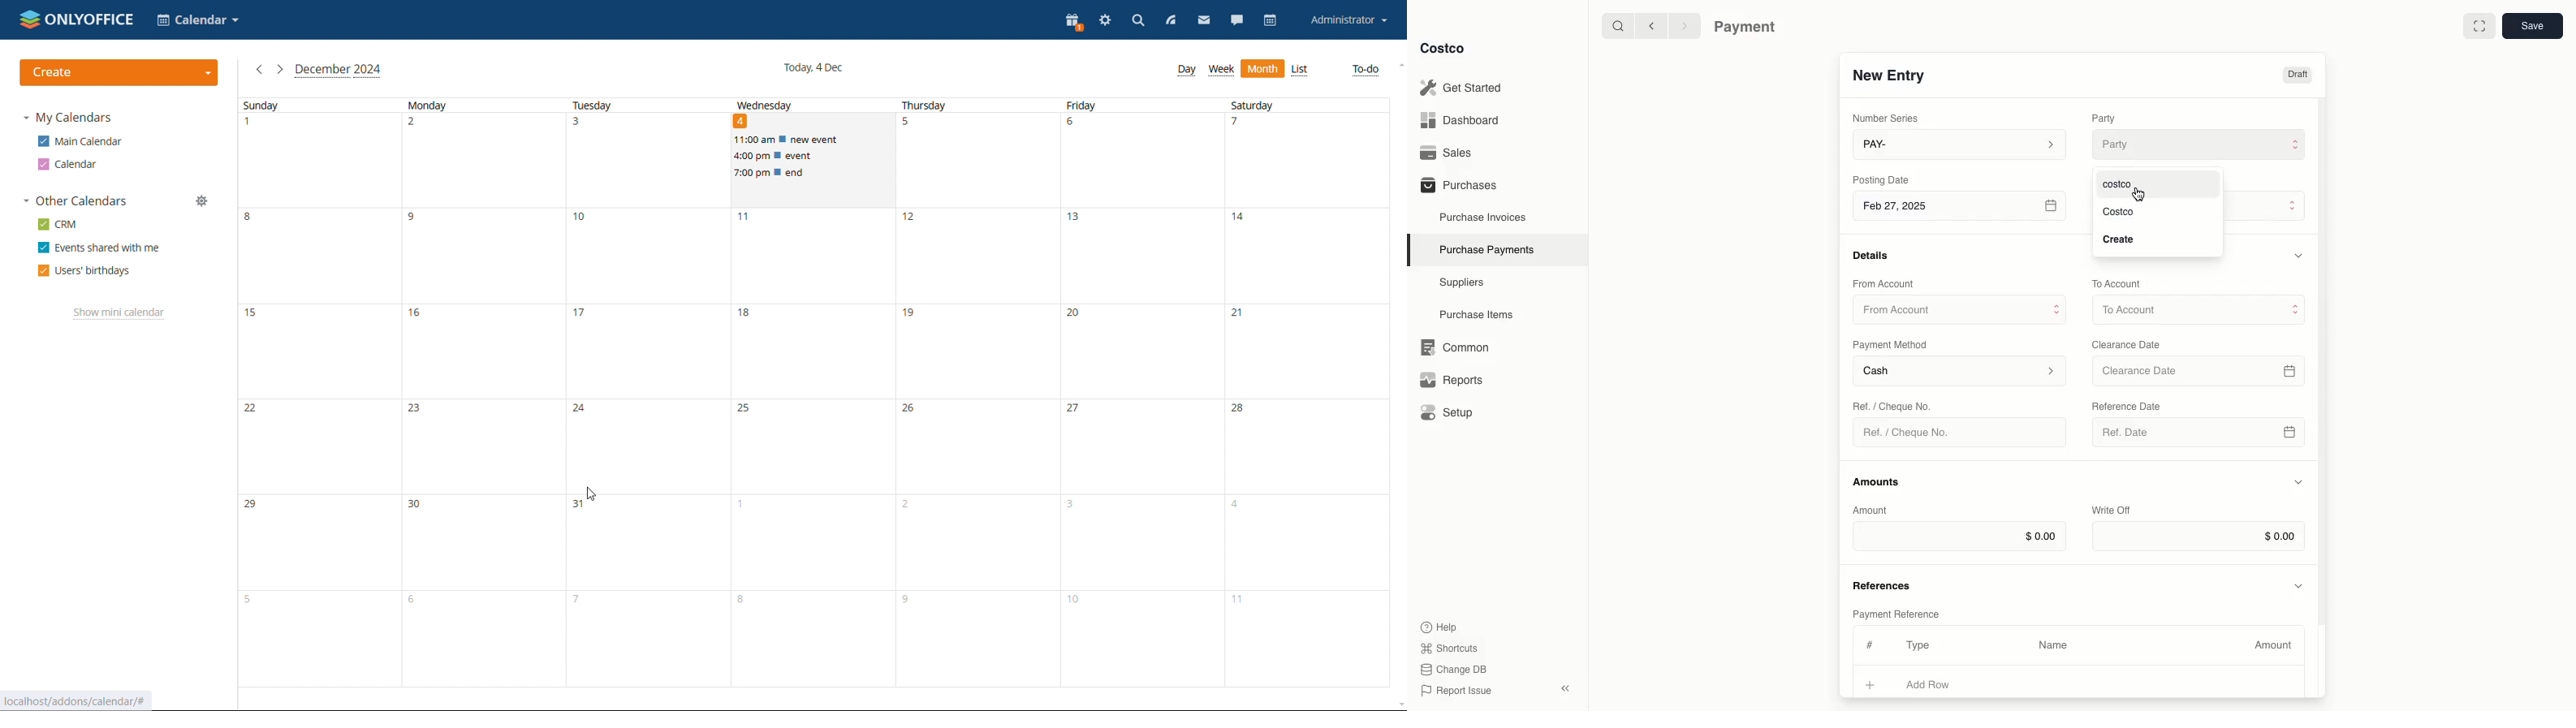  What do you see at coordinates (1960, 308) in the screenshot?
I see `From Account` at bounding box center [1960, 308].